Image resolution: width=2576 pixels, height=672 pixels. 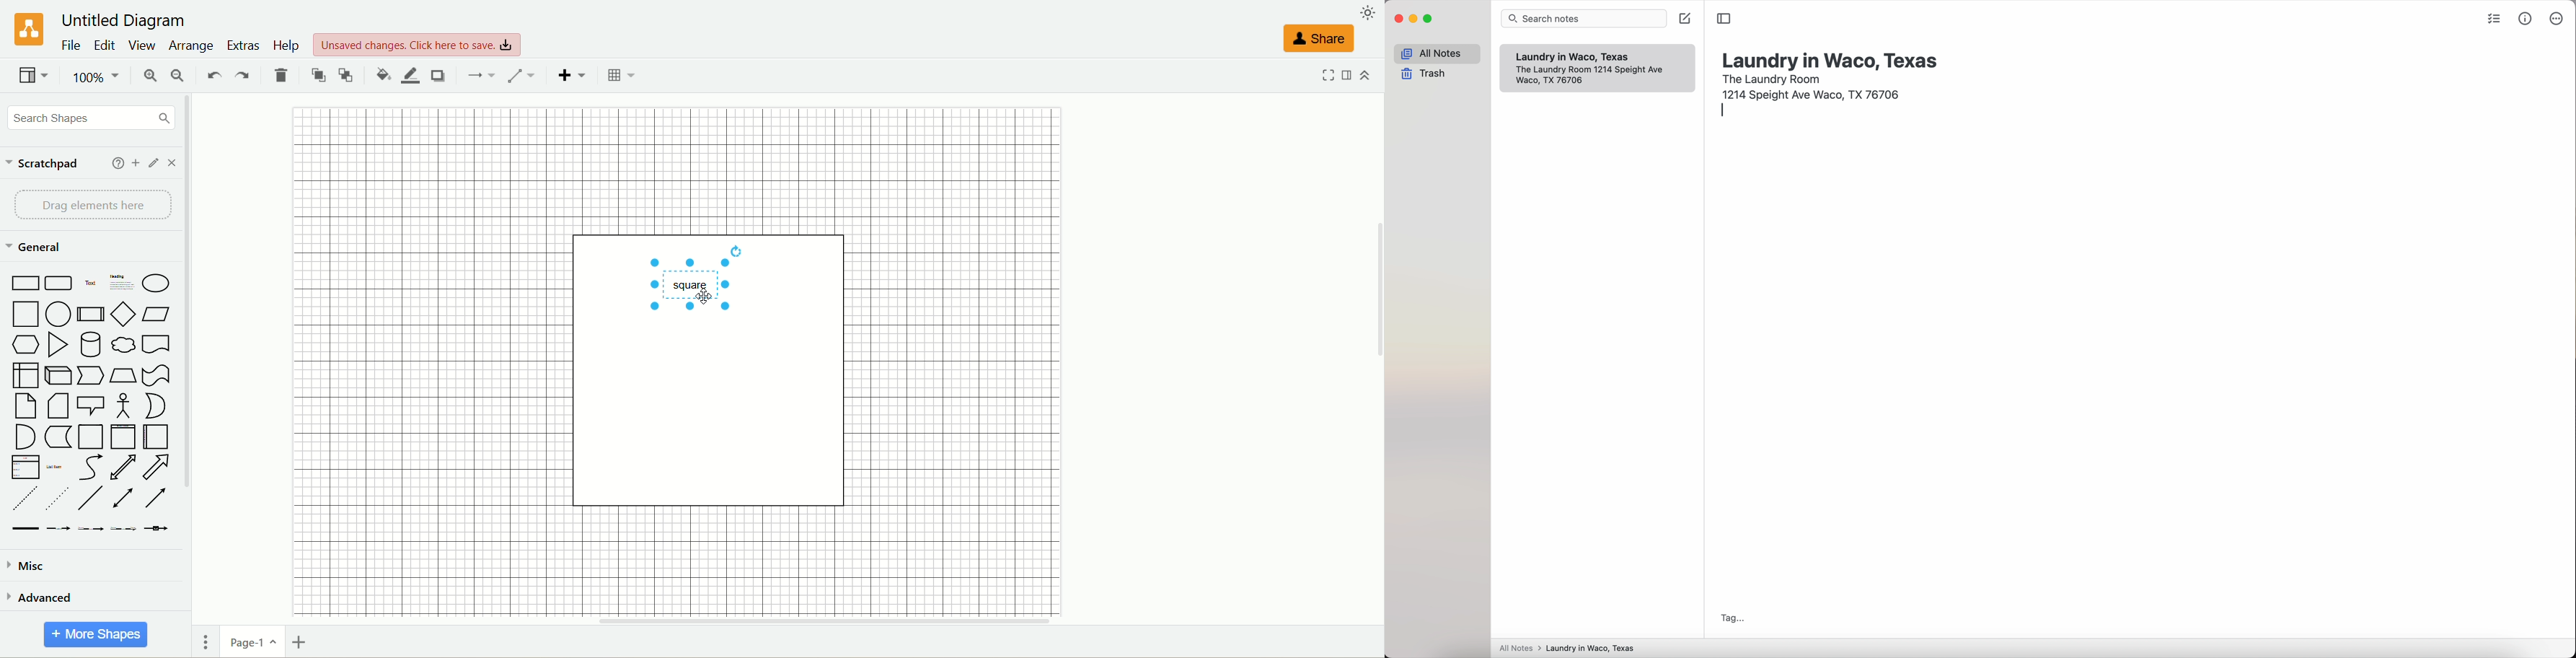 What do you see at coordinates (105, 45) in the screenshot?
I see `edit` at bounding box center [105, 45].